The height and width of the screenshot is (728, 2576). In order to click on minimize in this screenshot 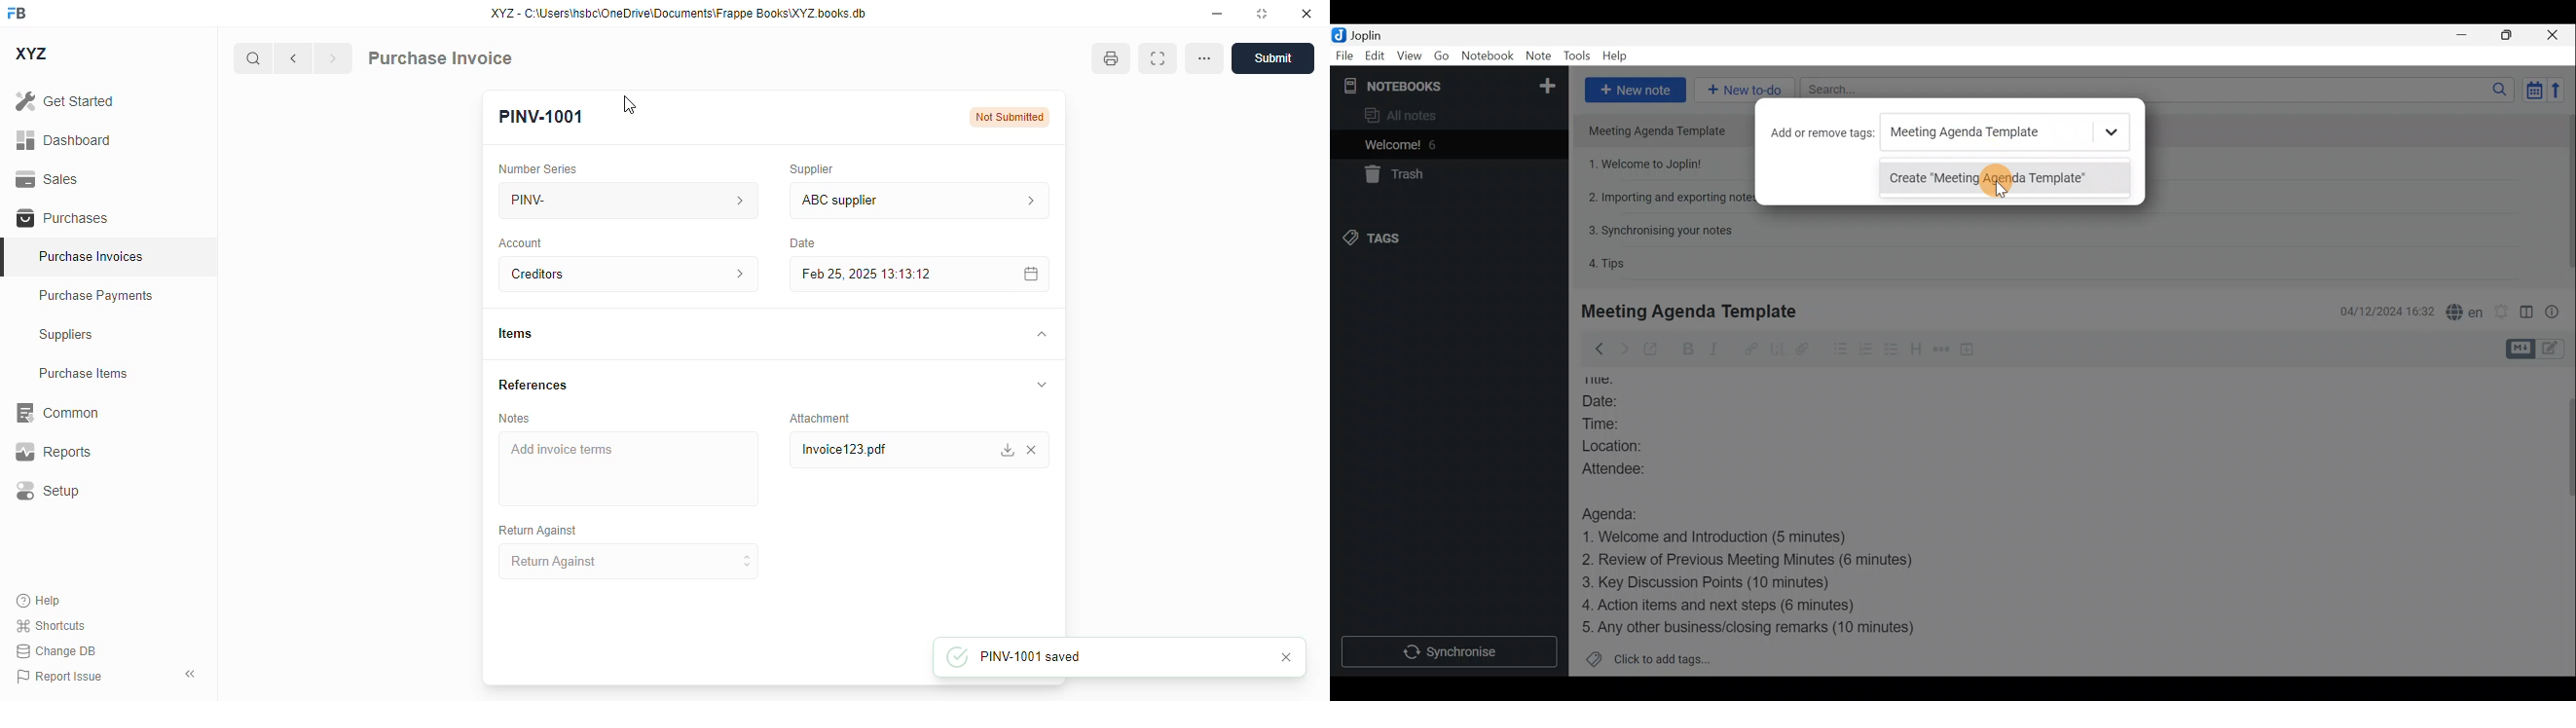, I will do `click(1217, 13)`.